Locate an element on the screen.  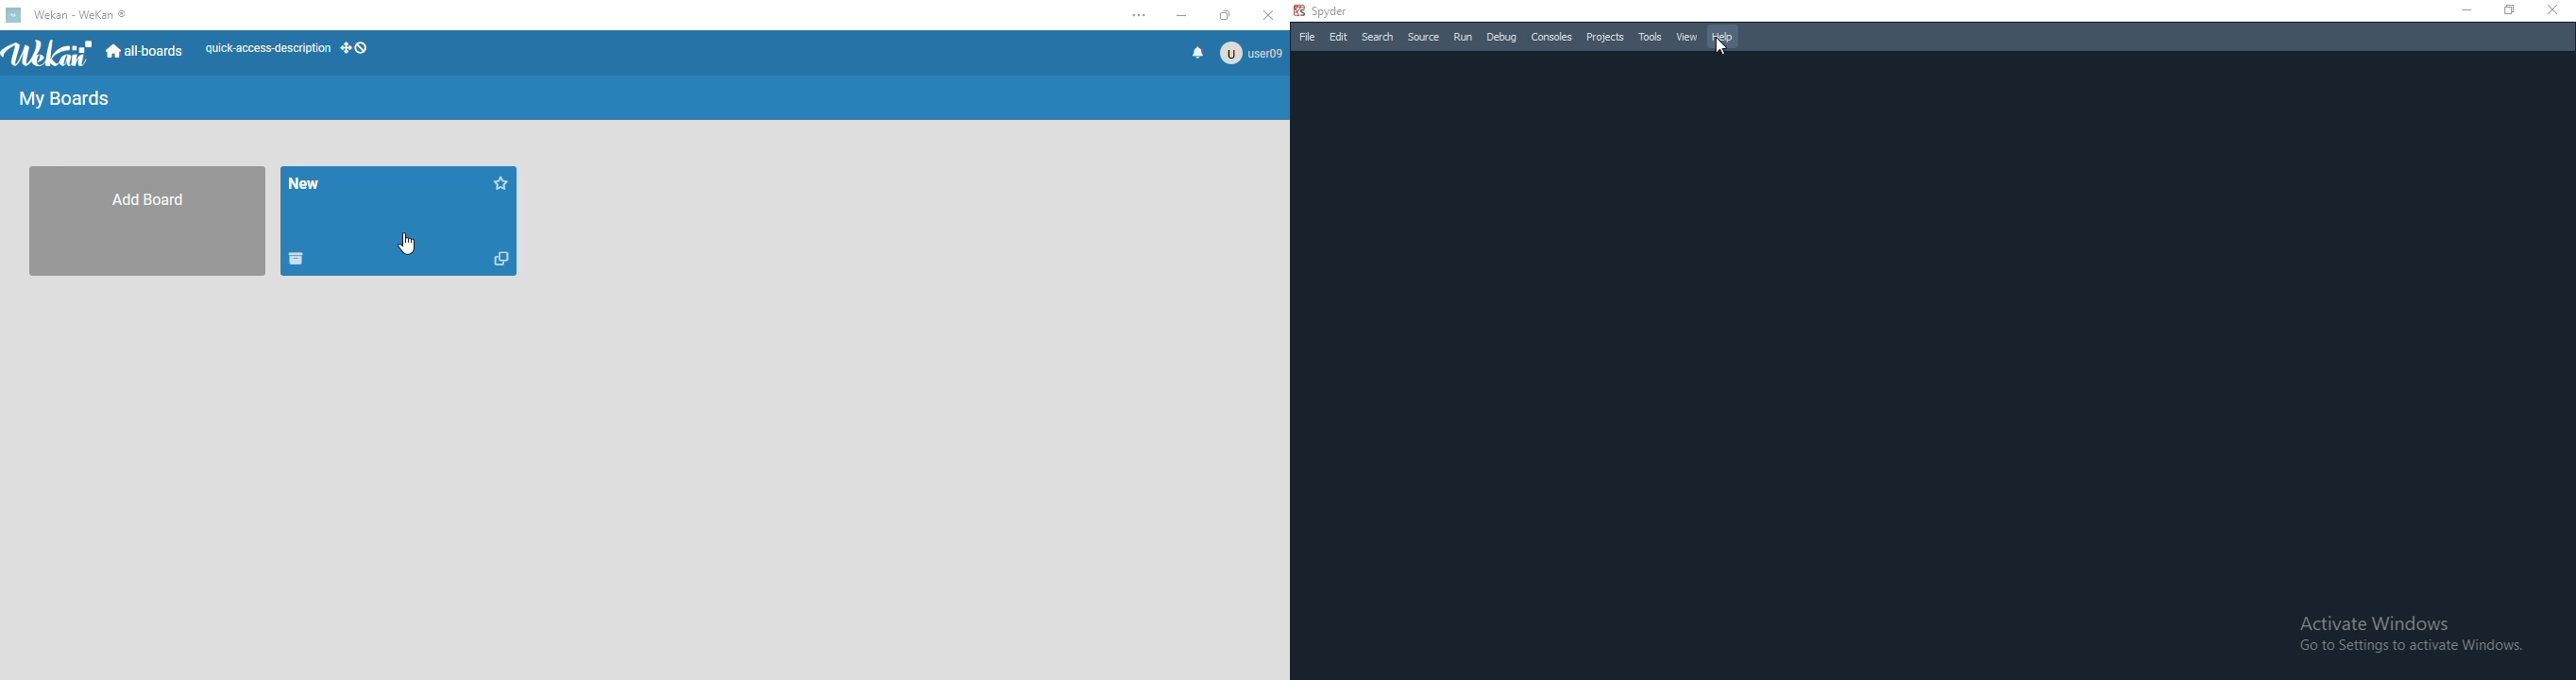
Search is located at coordinates (1375, 37).